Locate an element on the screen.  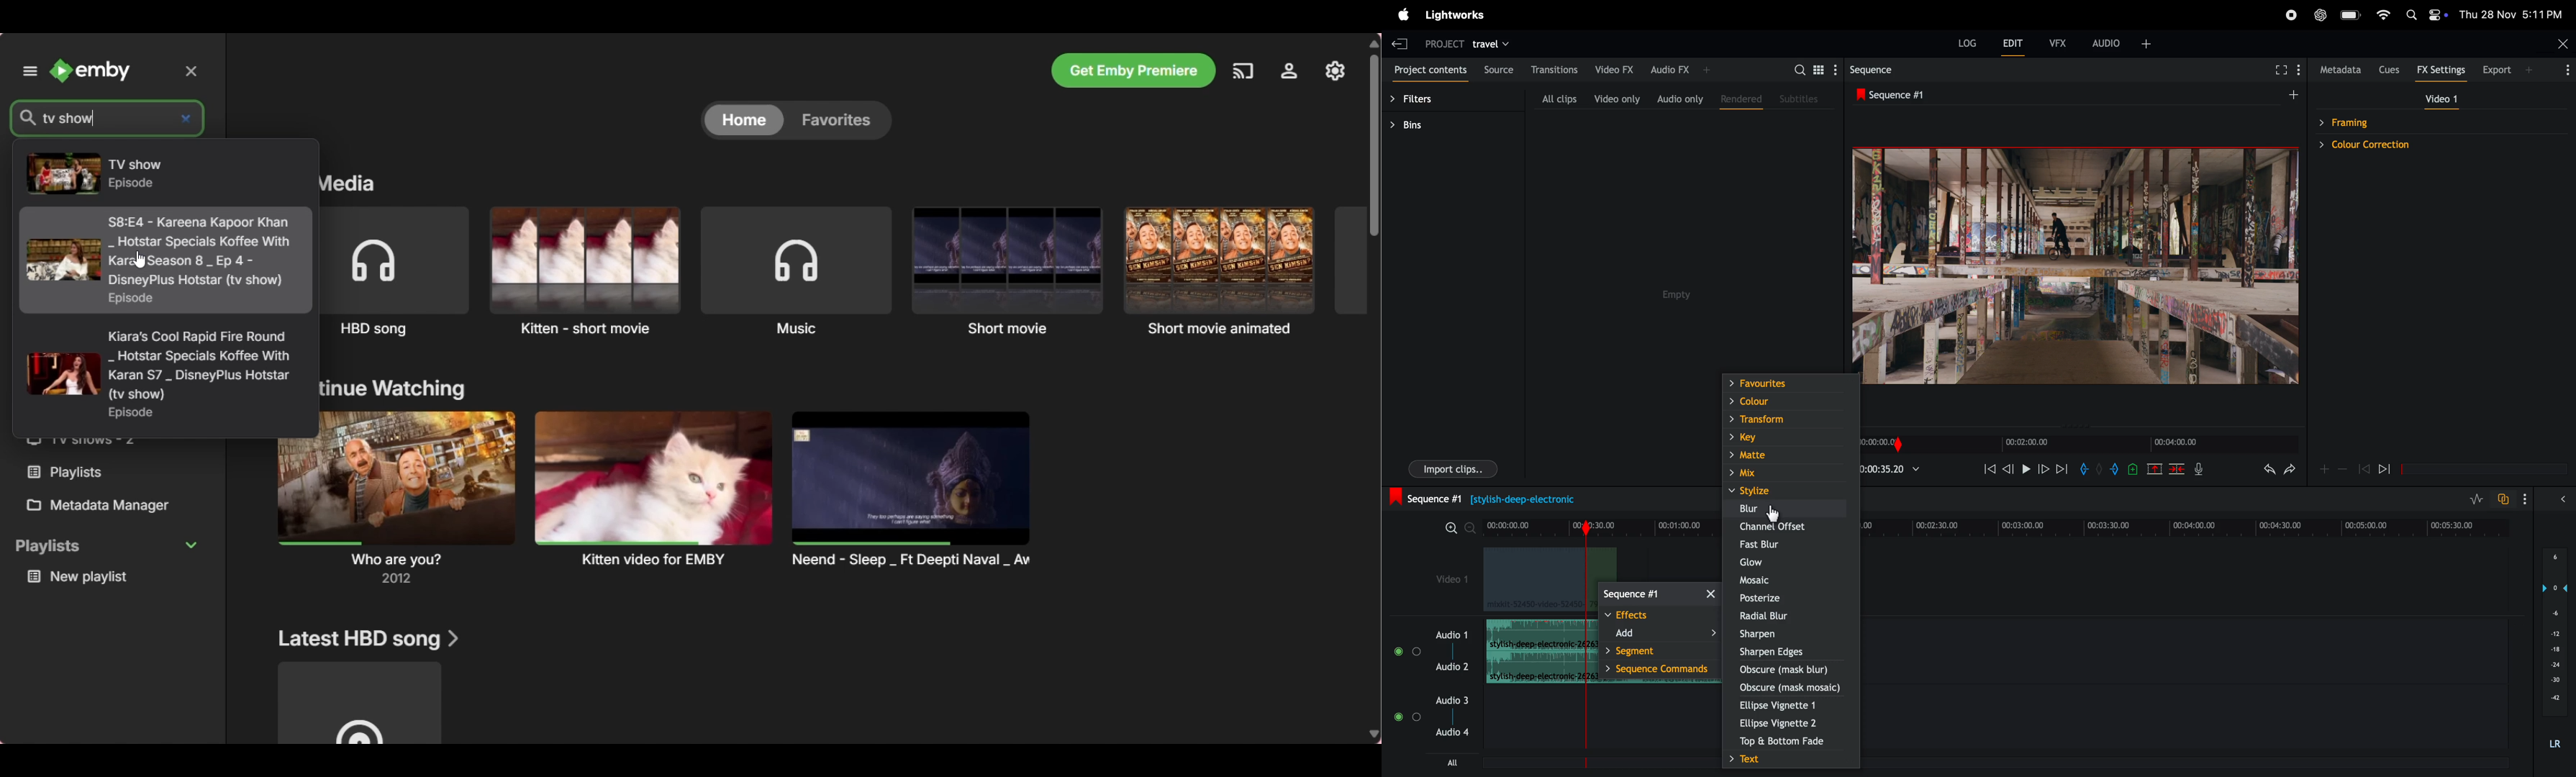
apple menu is located at coordinates (1403, 14).